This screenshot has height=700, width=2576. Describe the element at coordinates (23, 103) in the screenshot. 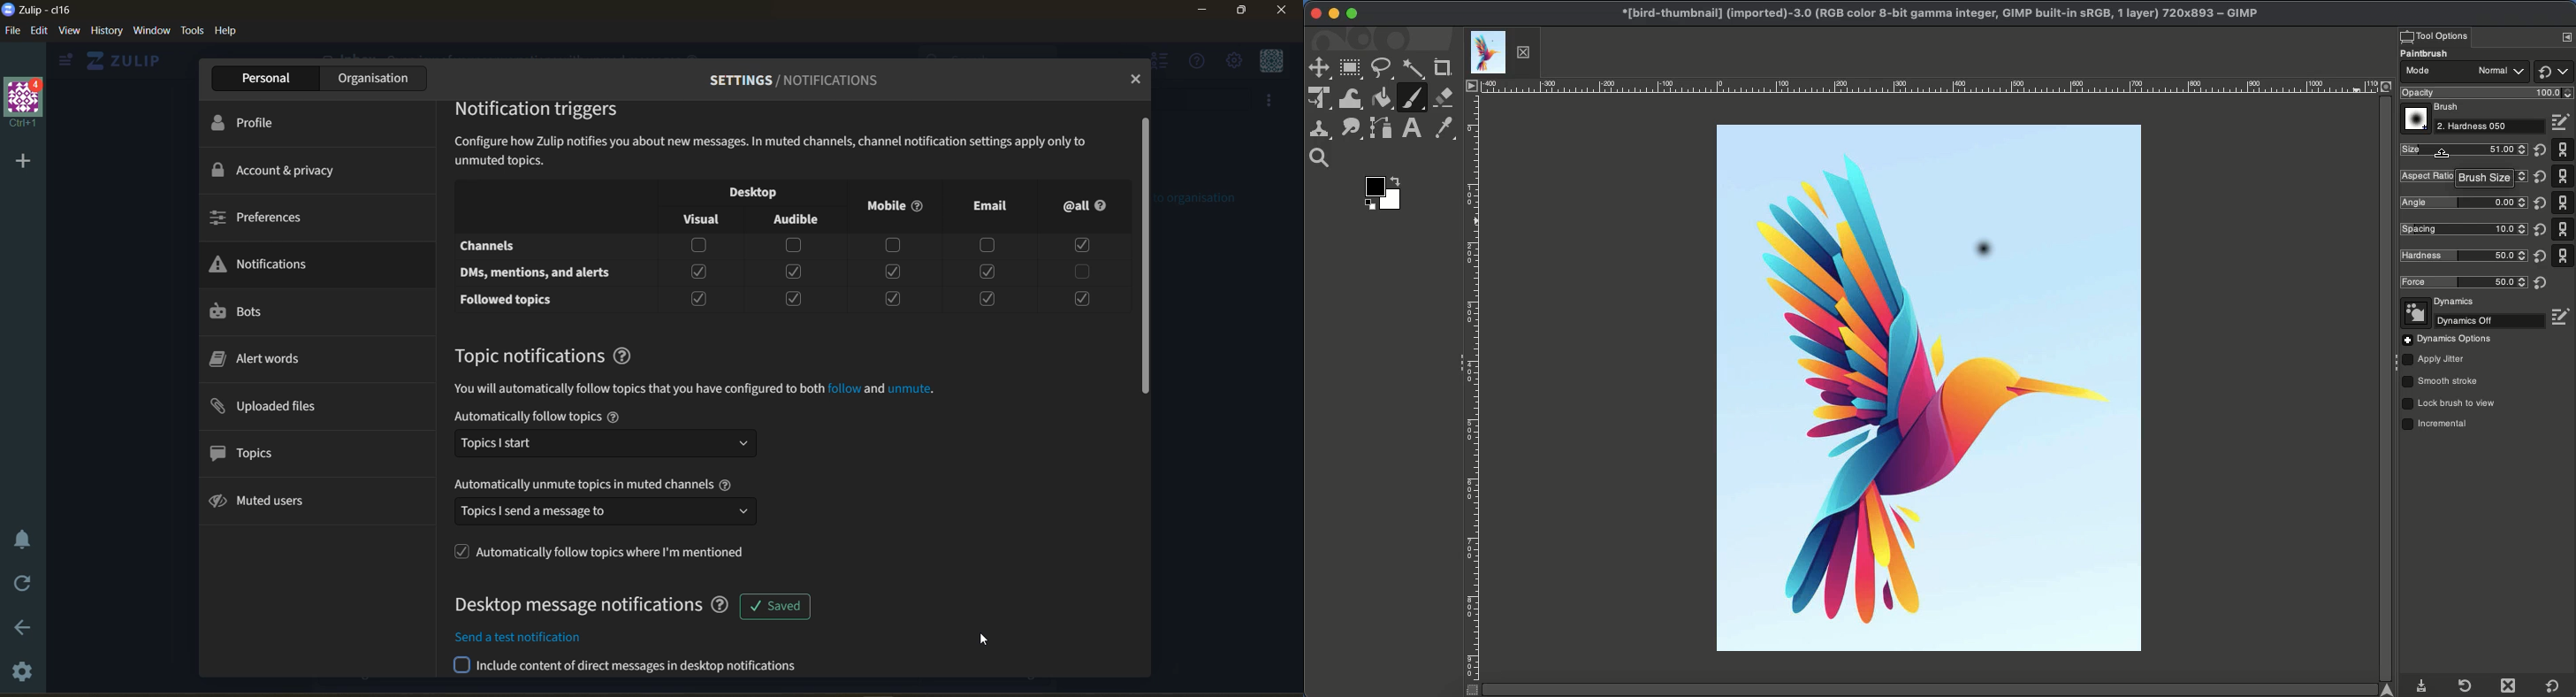

I see `organisation name and profile picture` at that location.